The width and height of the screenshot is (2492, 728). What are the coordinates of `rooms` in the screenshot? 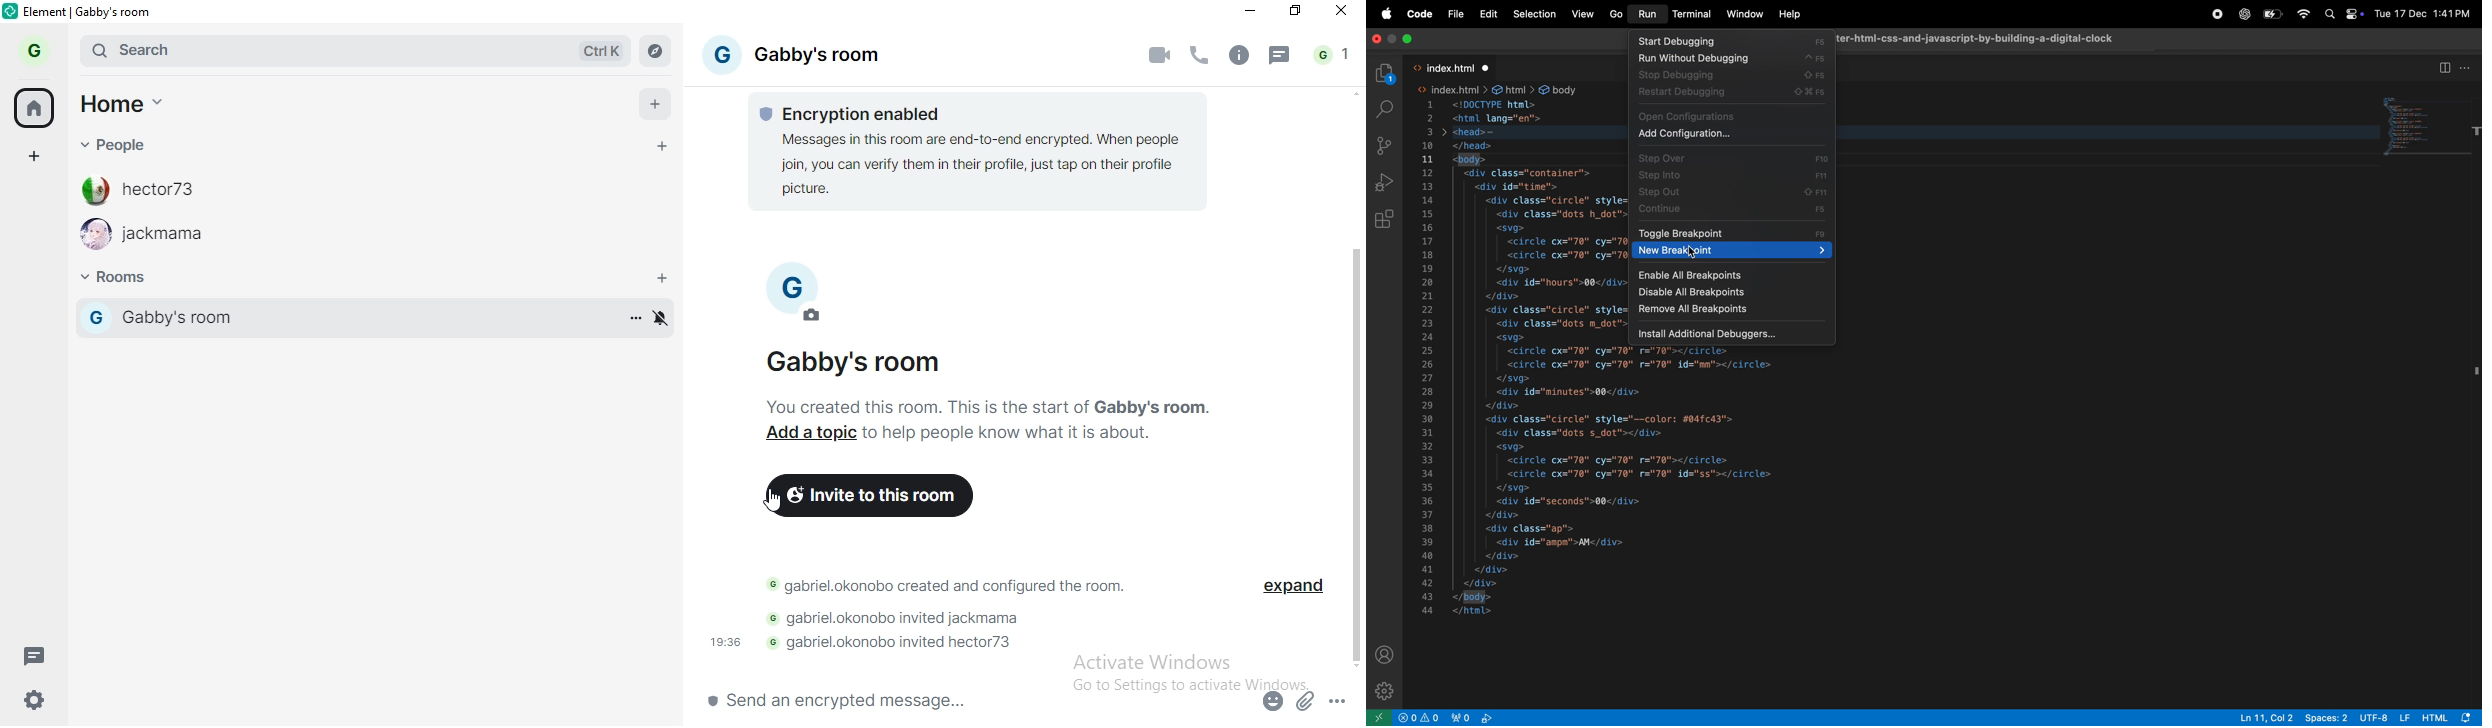 It's located at (125, 280).